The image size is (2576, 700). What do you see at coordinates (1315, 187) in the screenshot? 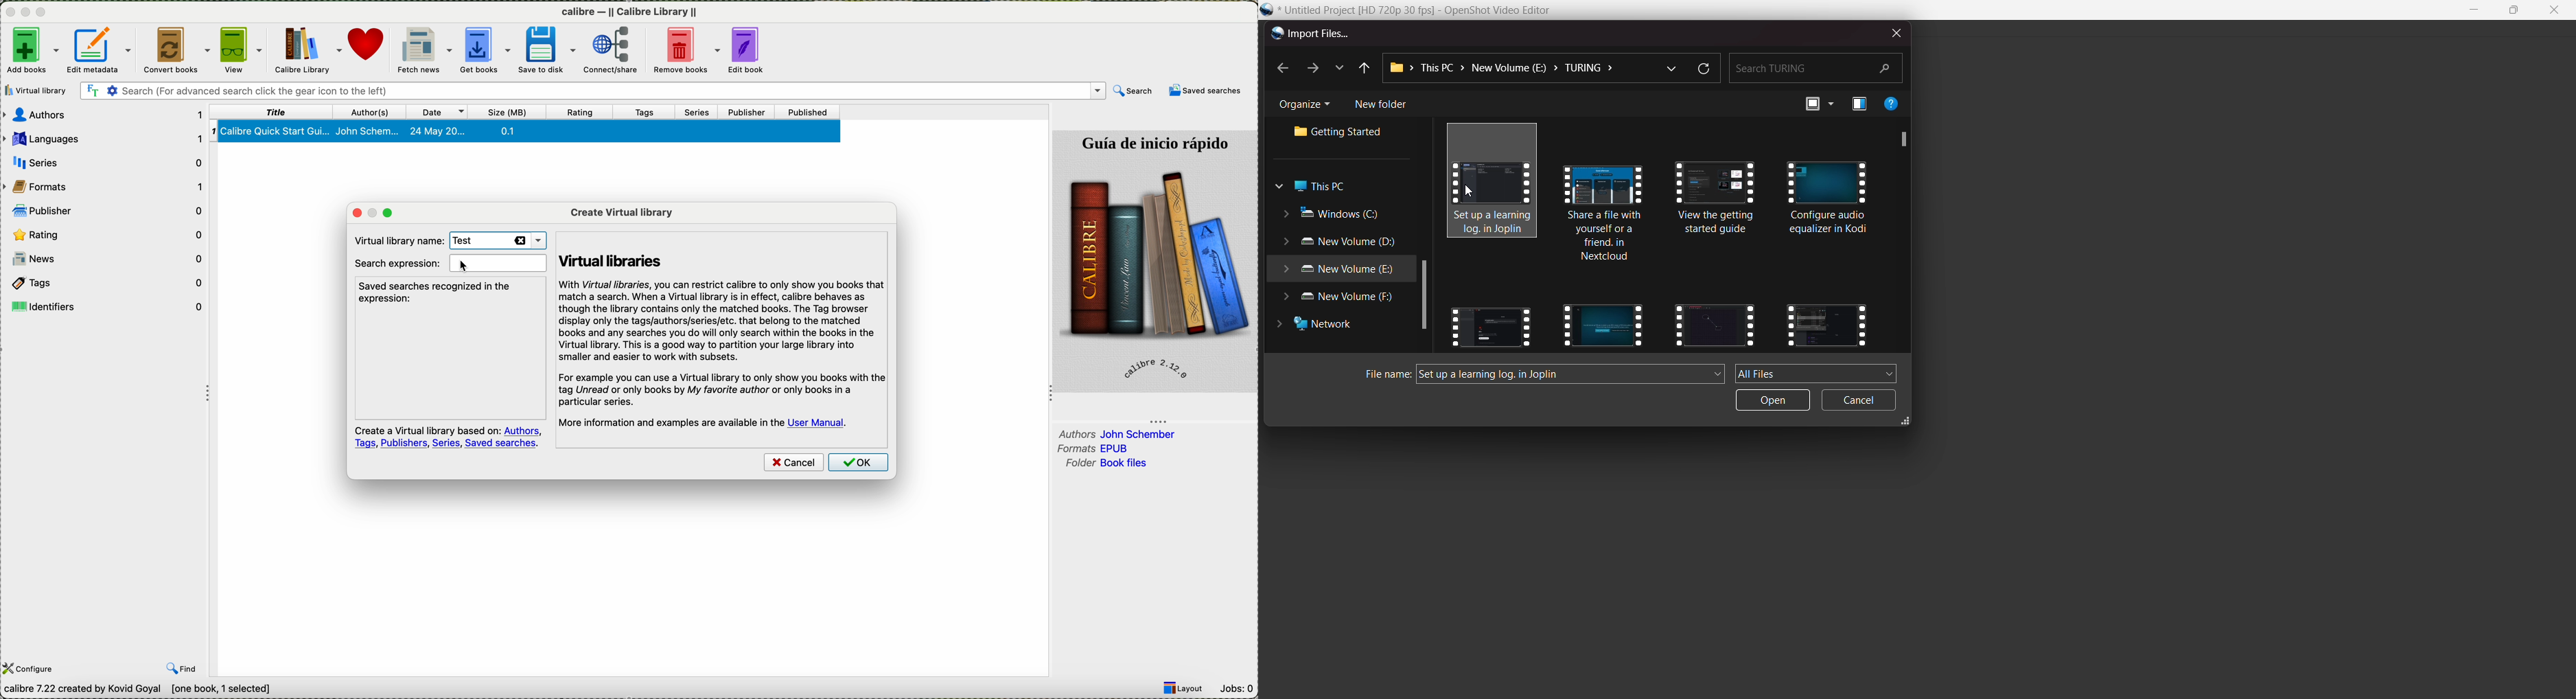
I see `this pc` at bounding box center [1315, 187].